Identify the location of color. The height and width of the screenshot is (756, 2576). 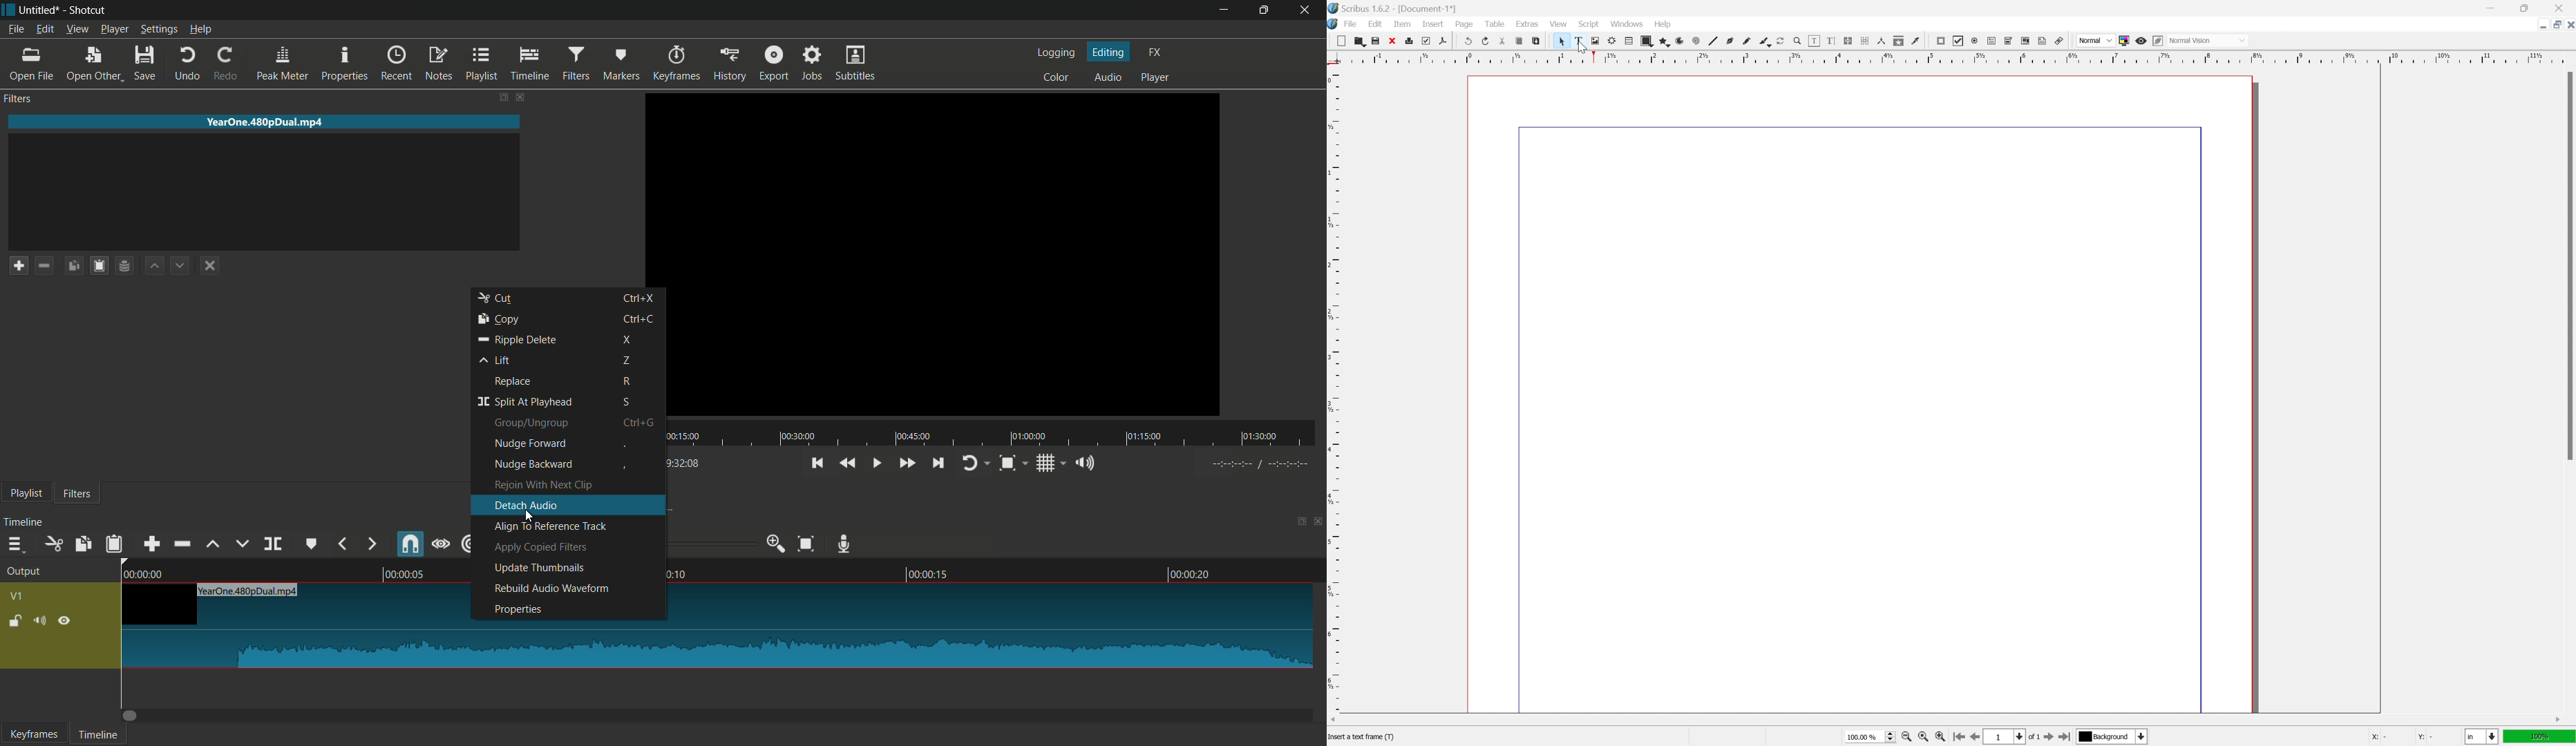
(1057, 76).